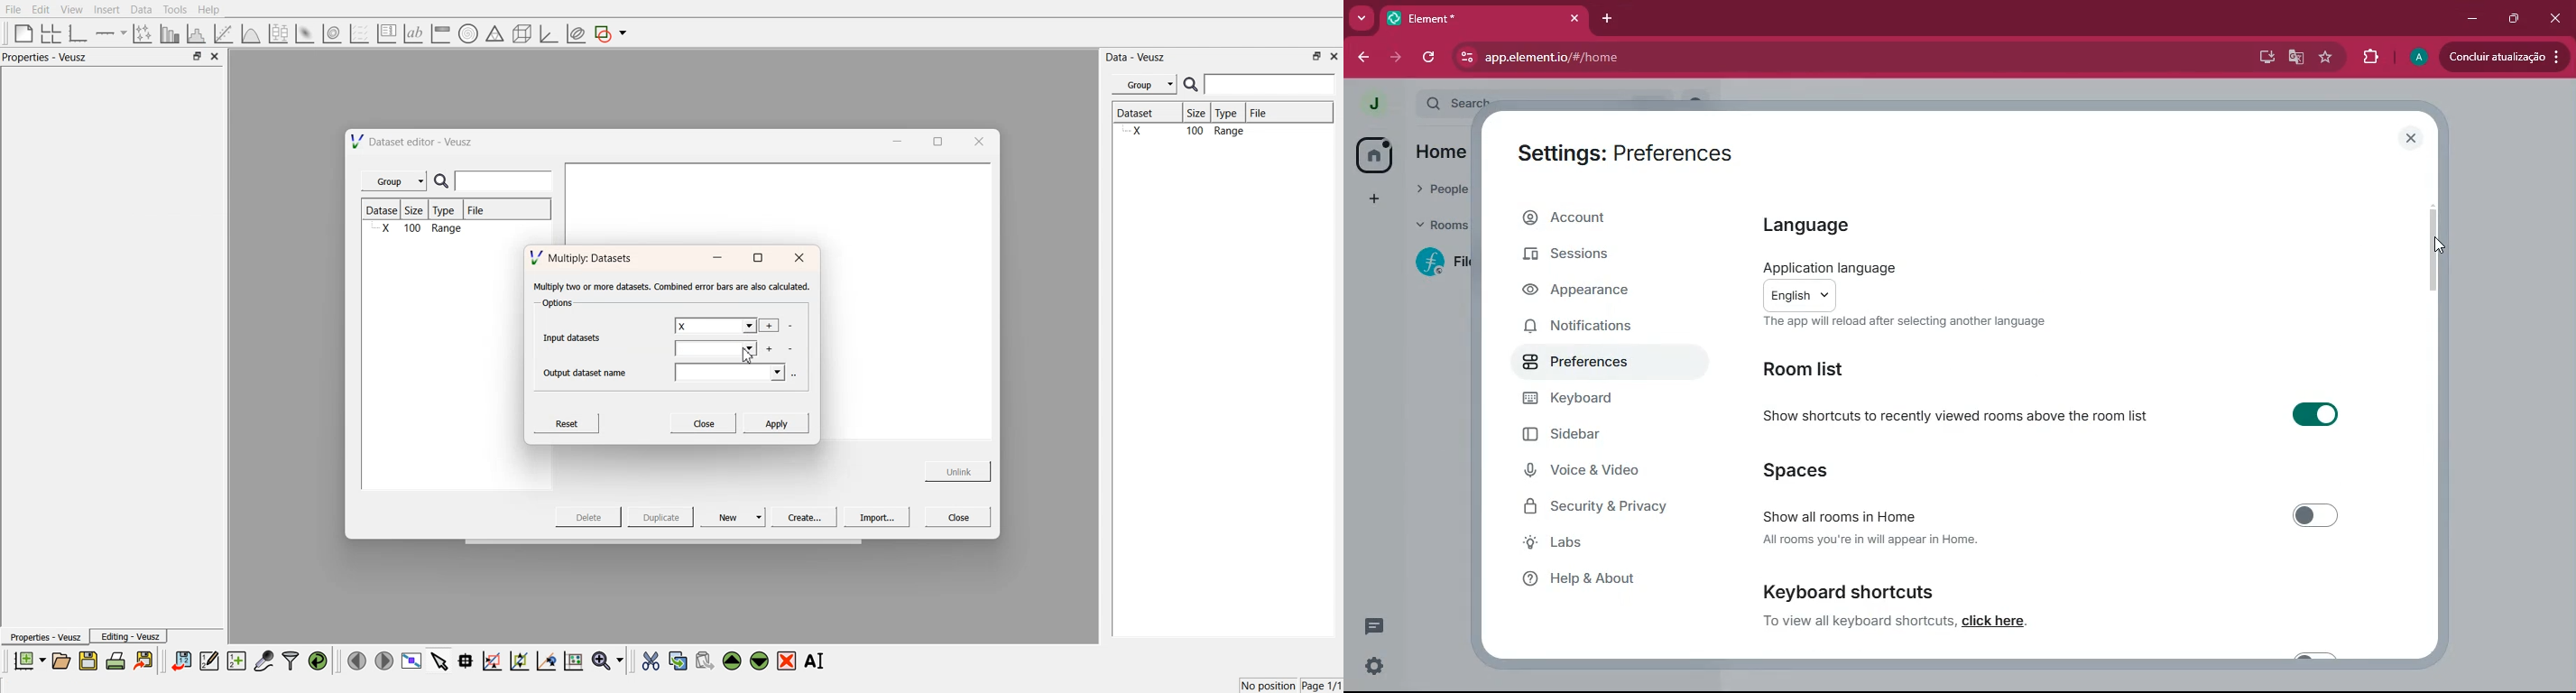  Describe the element at coordinates (650, 662) in the screenshot. I see `cut the selected widgets` at that location.